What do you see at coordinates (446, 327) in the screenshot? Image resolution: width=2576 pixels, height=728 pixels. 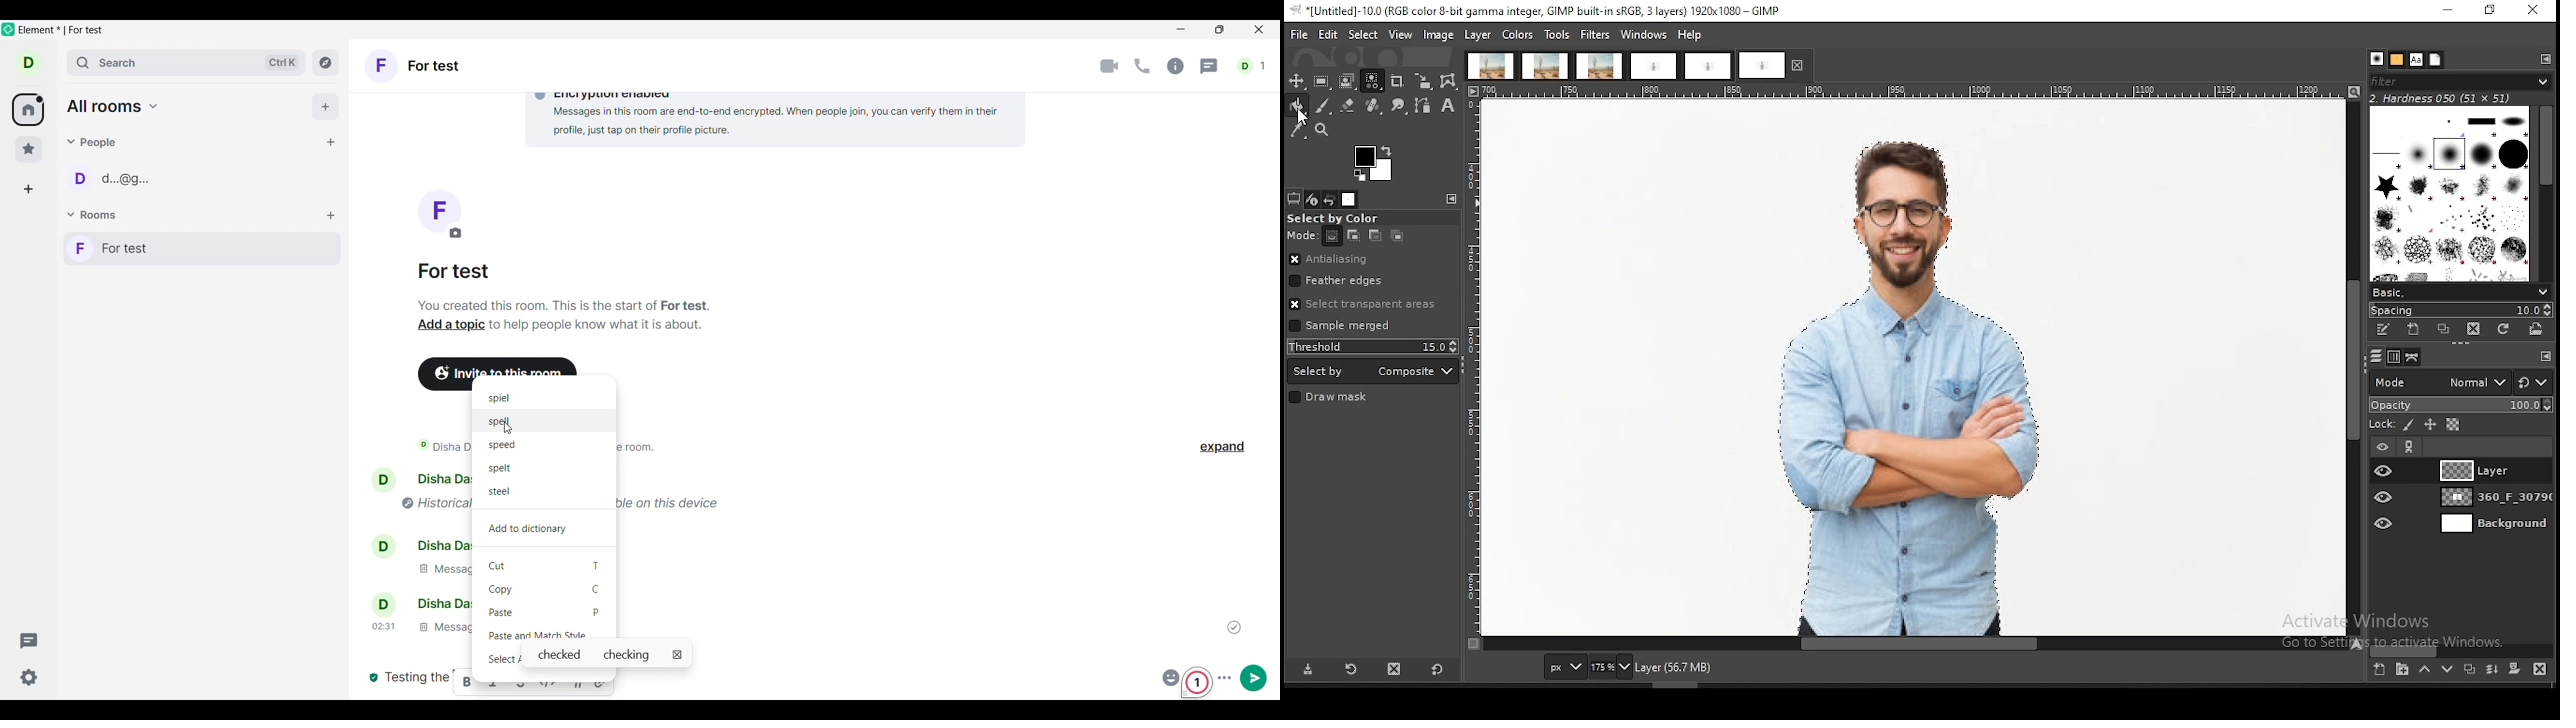 I see `add a topic` at bounding box center [446, 327].